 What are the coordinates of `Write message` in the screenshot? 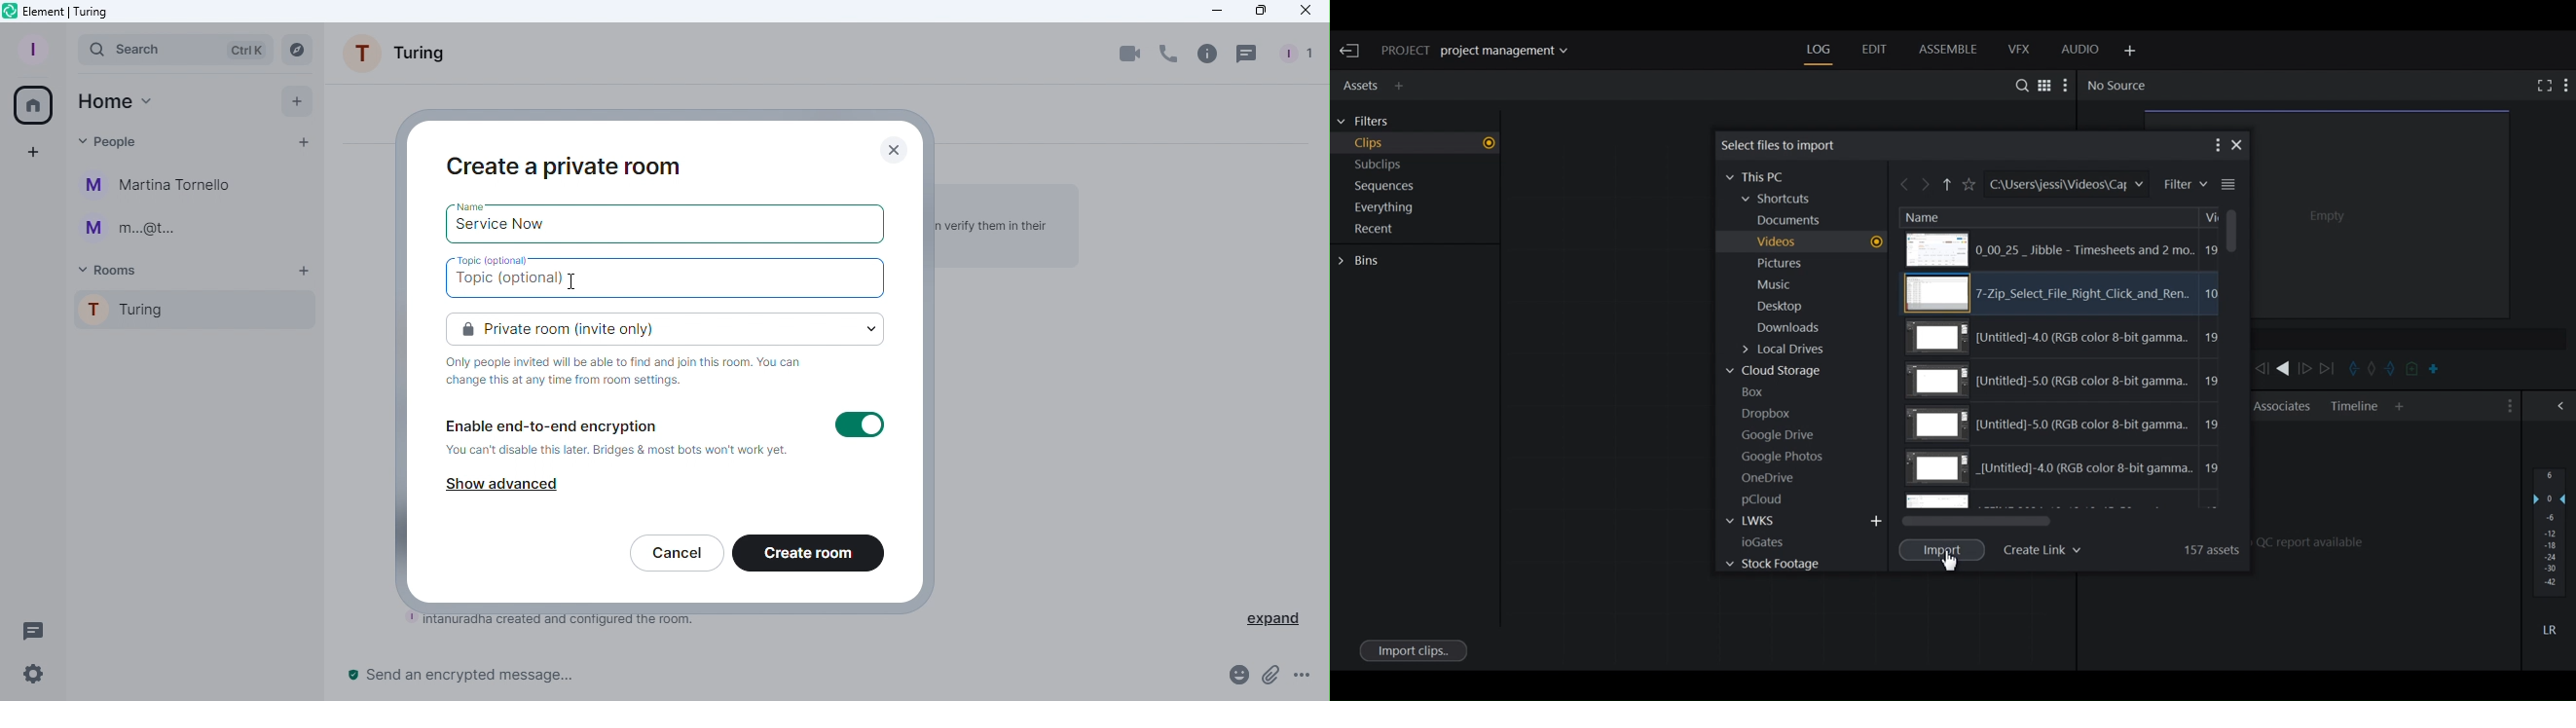 It's located at (772, 679).